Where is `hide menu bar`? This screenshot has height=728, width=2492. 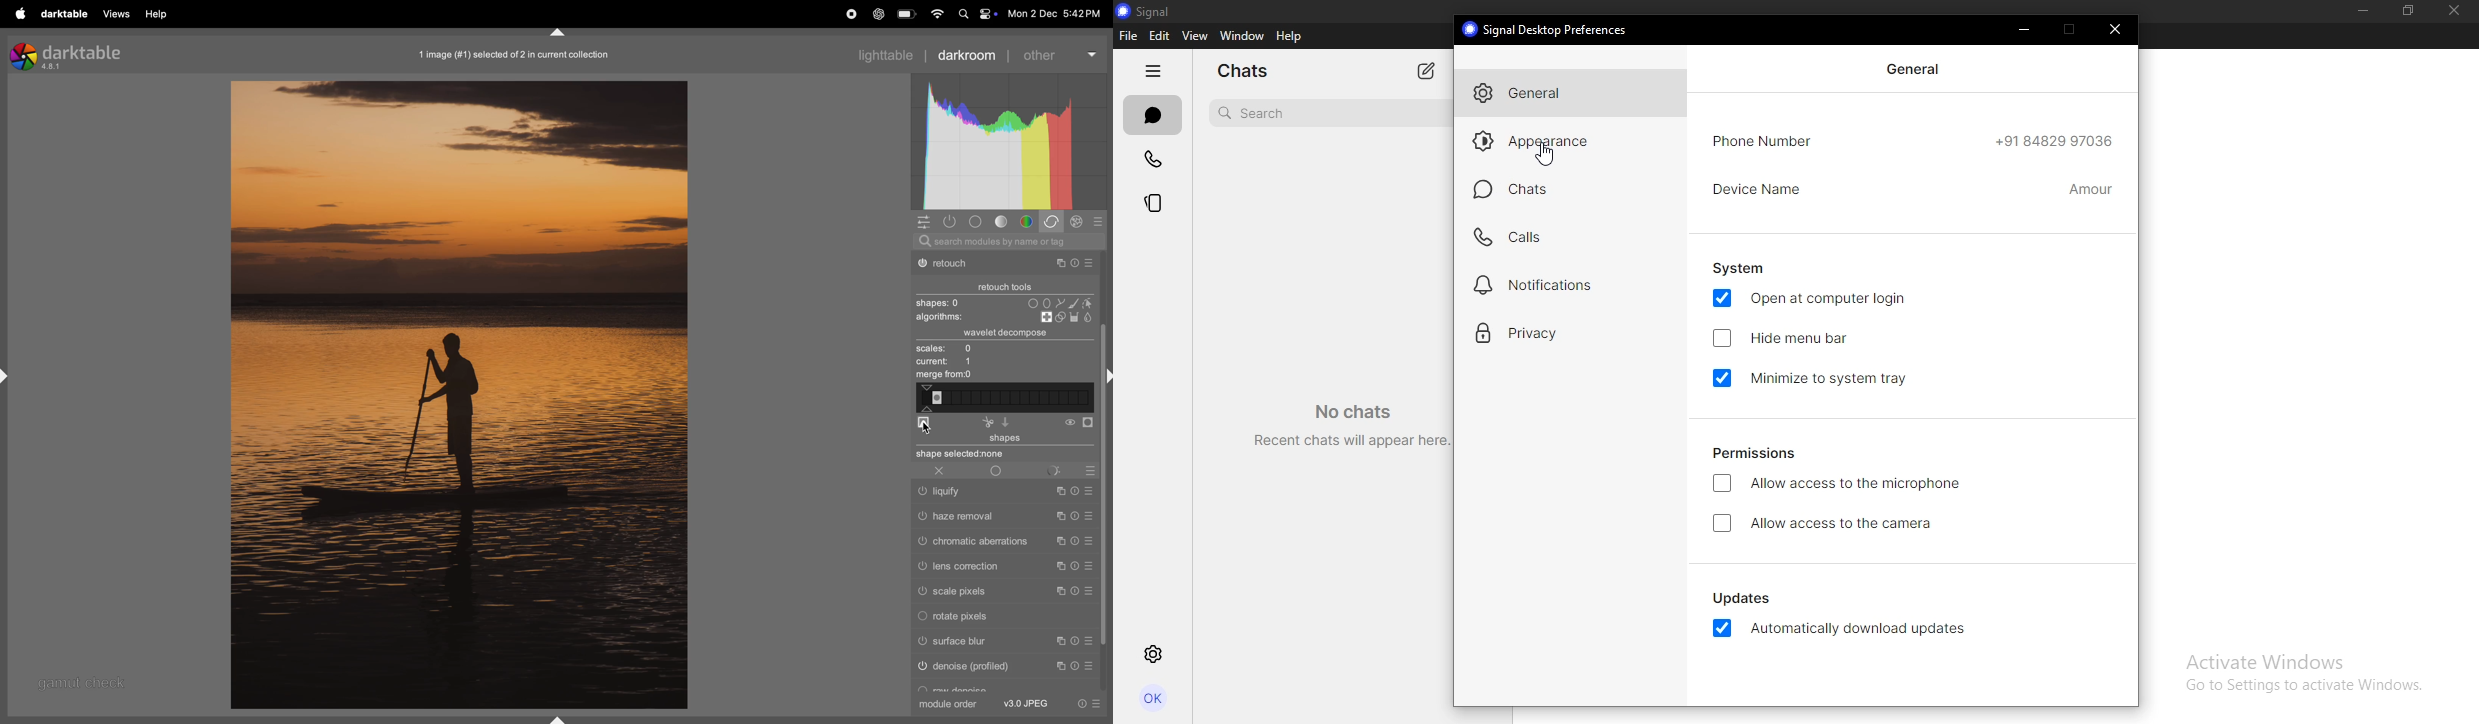
hide menu bar is located at coordinates (1785, 339).